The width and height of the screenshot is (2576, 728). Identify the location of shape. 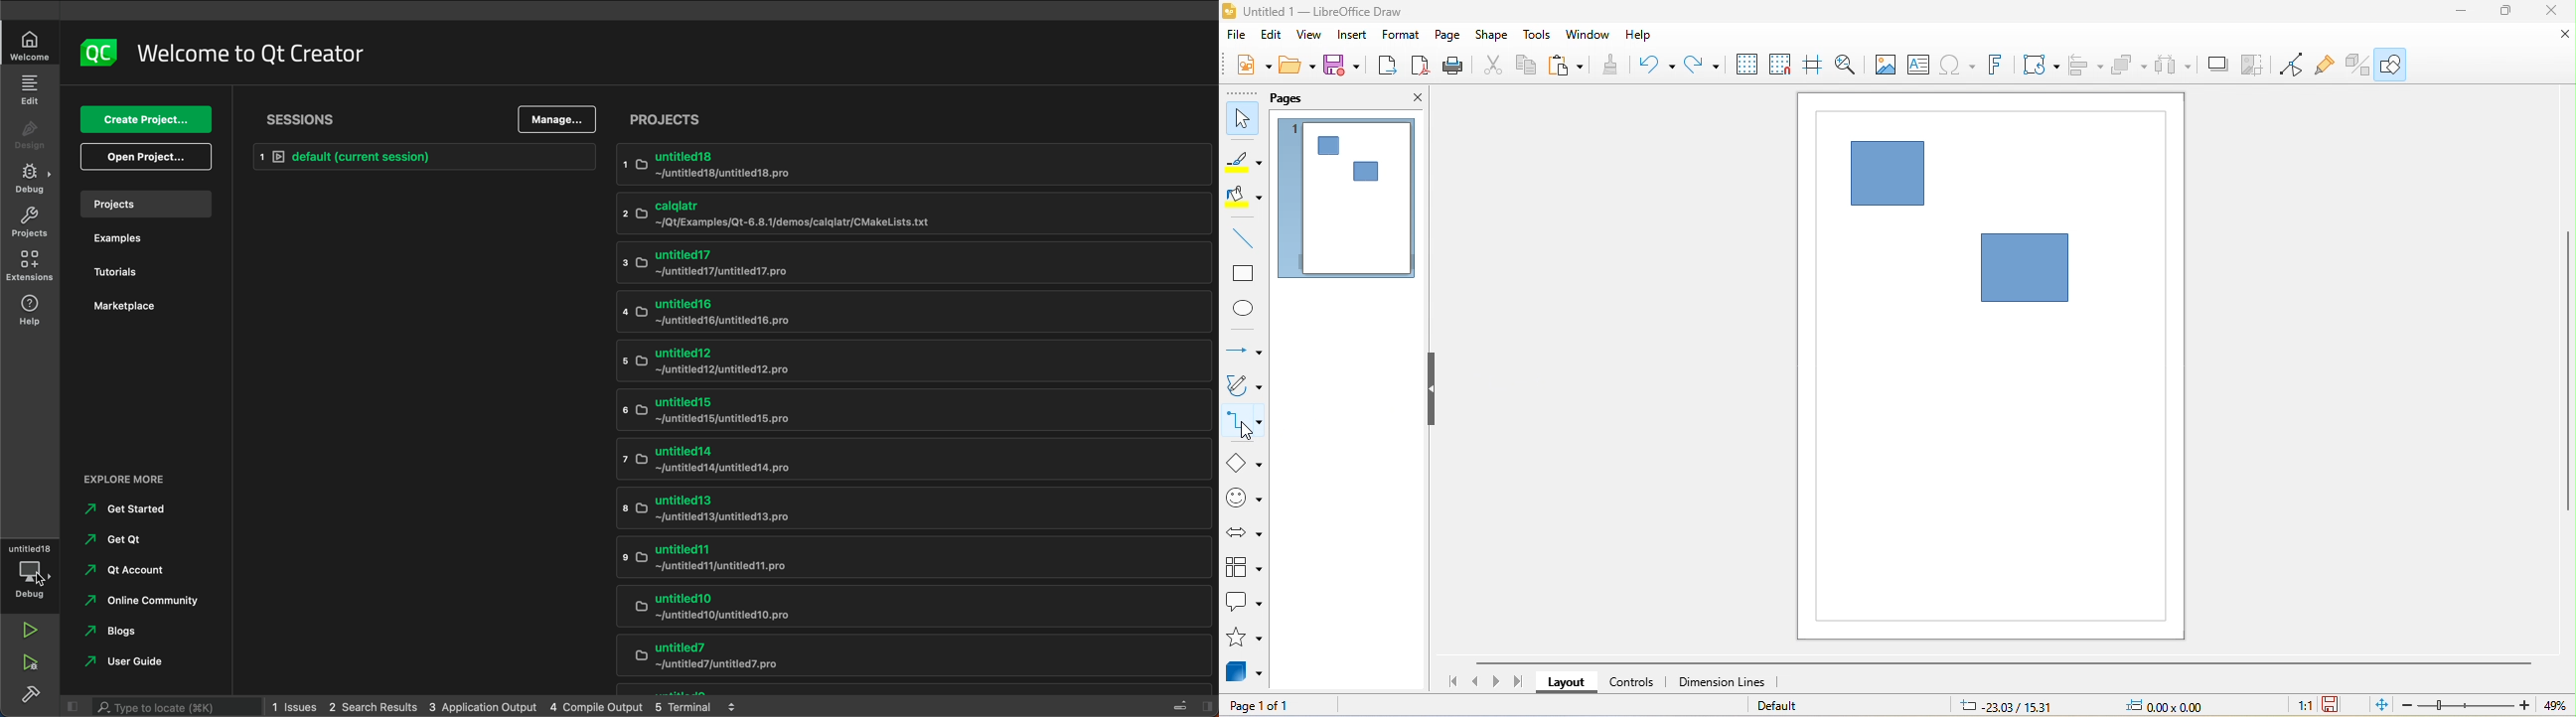
(1890, 172).